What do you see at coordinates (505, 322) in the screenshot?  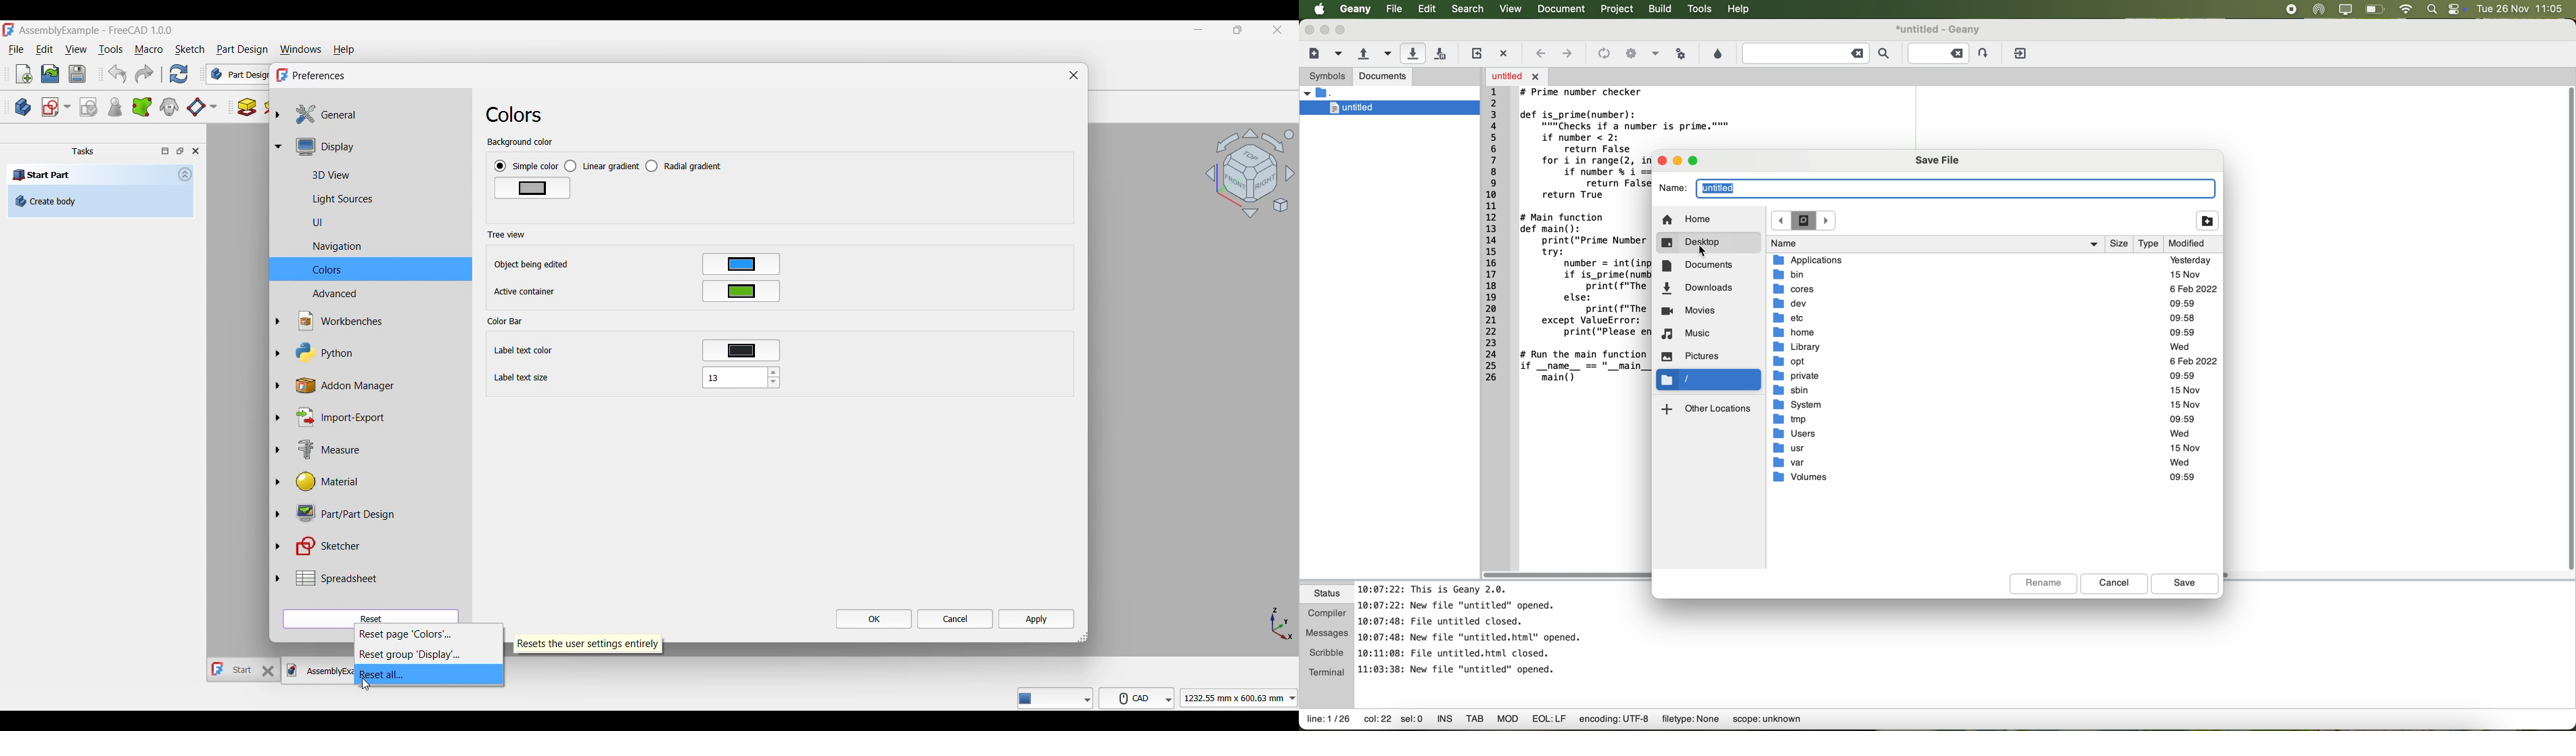 I see `Color Bar` at bounding box center [505, 322].